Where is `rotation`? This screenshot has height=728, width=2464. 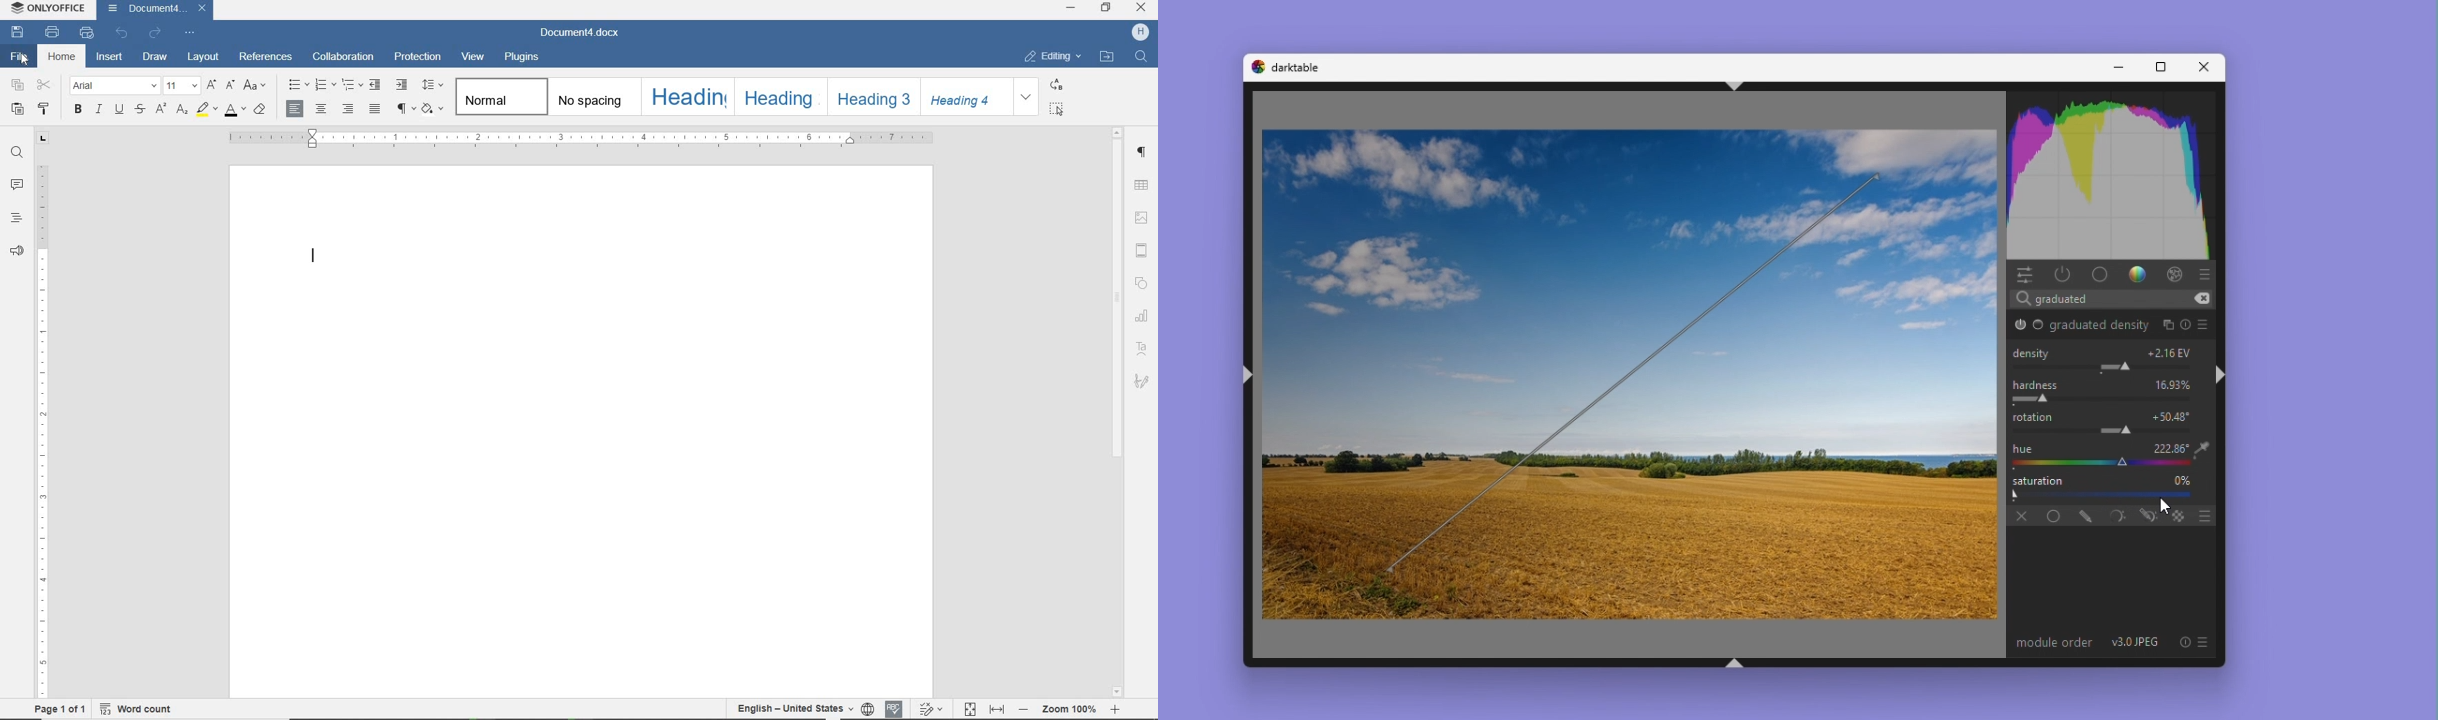
rotation is located at coordinates (2035, 417).